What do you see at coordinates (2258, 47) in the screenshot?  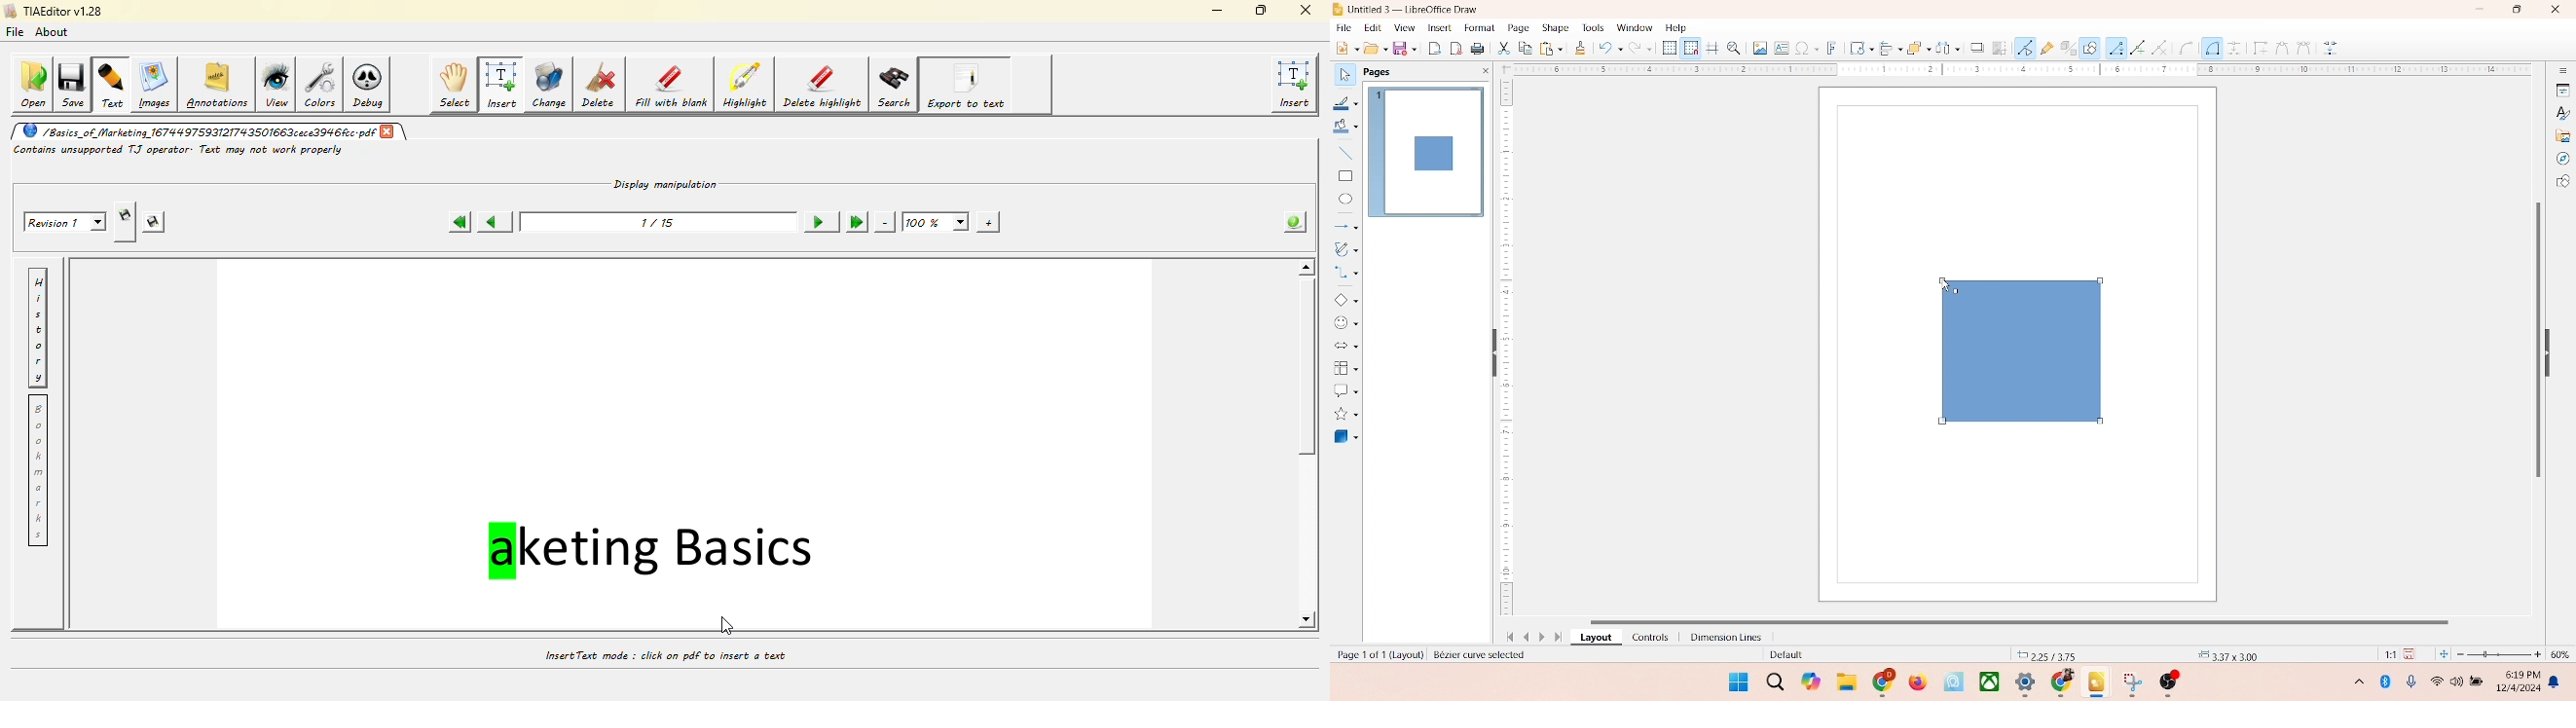 I see `Edit points tool` at bounding box center [2258, 47].